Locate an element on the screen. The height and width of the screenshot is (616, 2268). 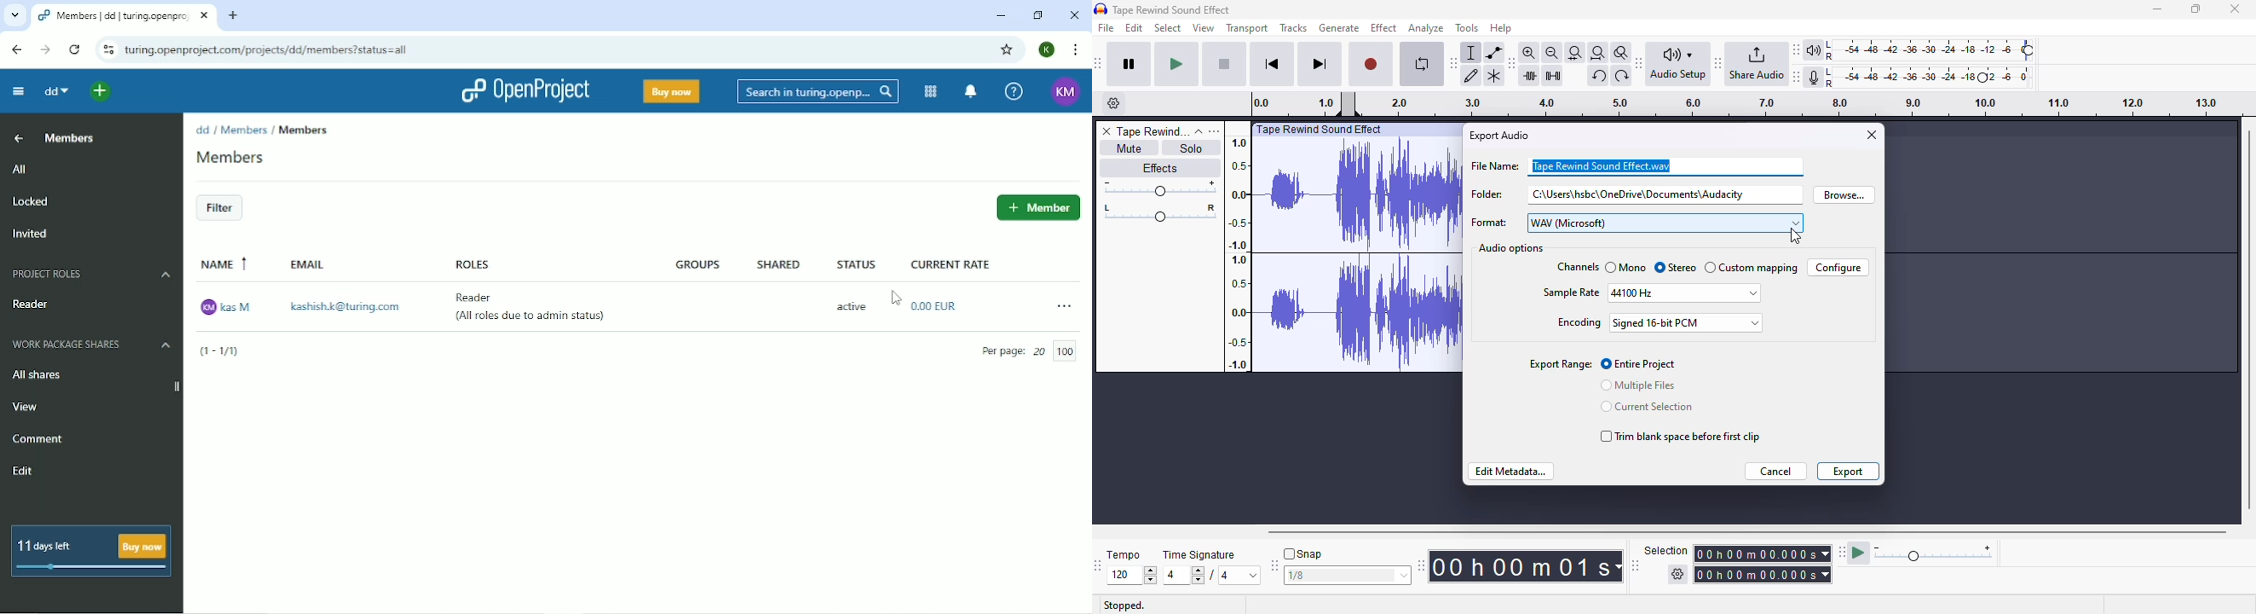
browse is located at coordinates (1846, 194).